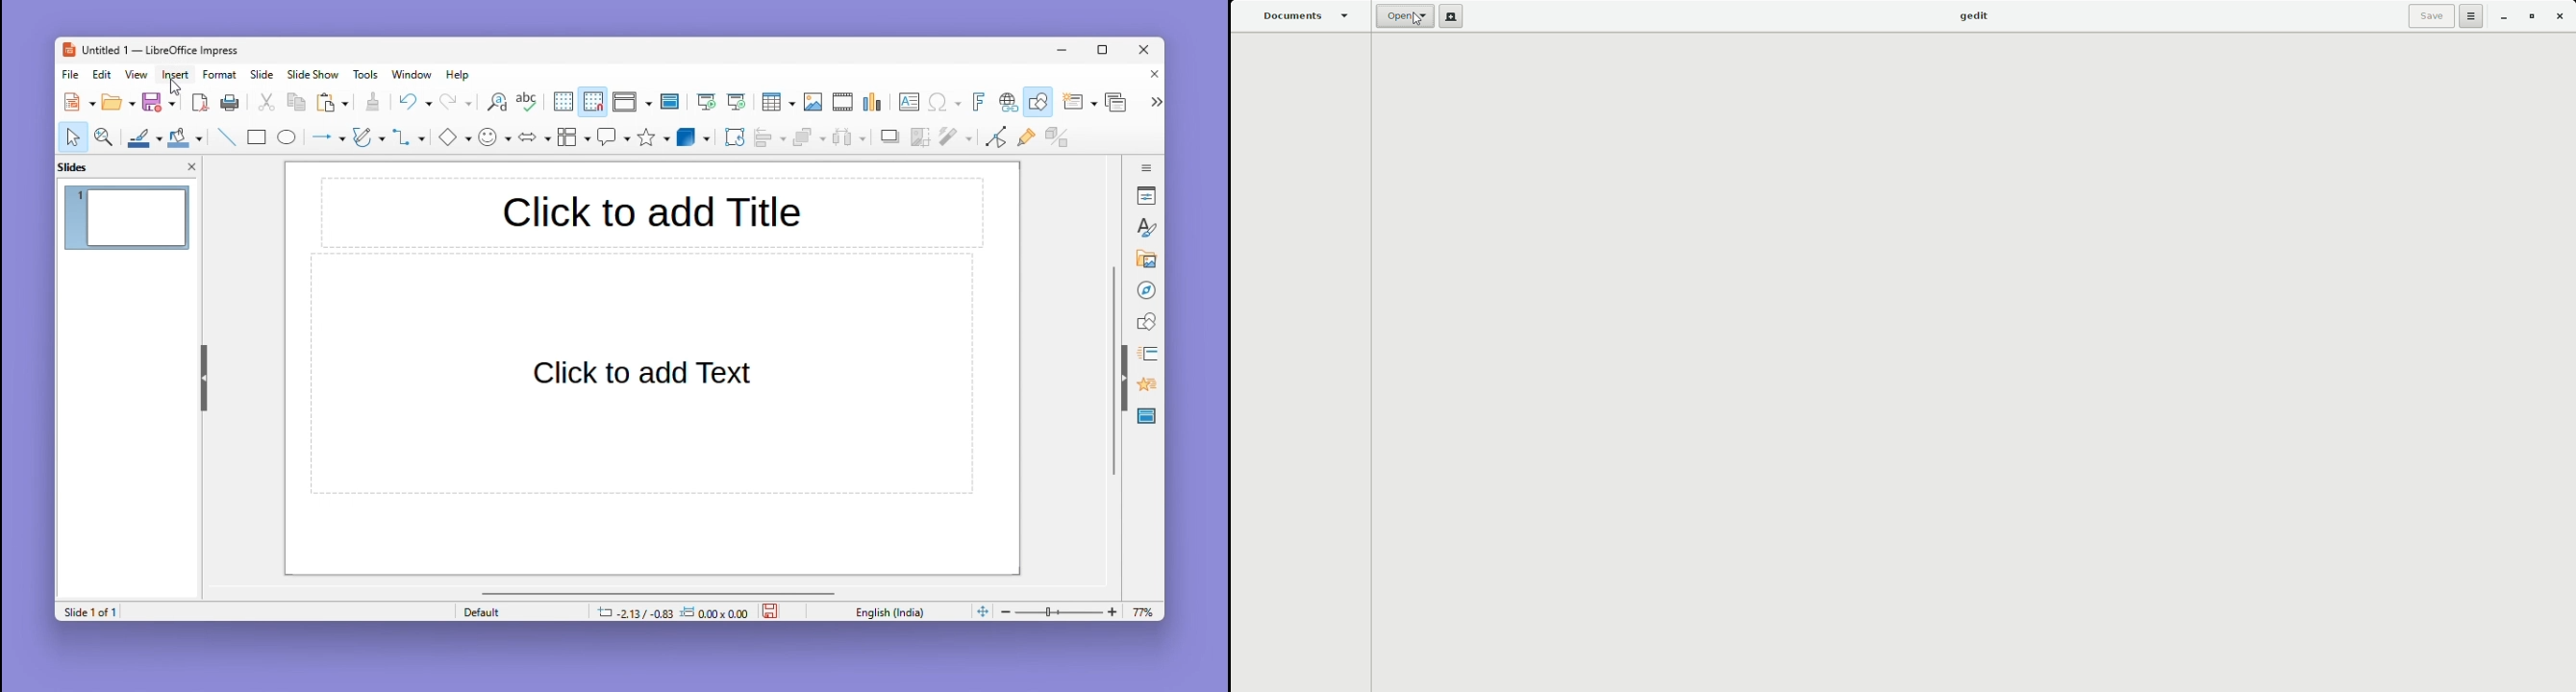  I want to click on New, so click(1455, 15).